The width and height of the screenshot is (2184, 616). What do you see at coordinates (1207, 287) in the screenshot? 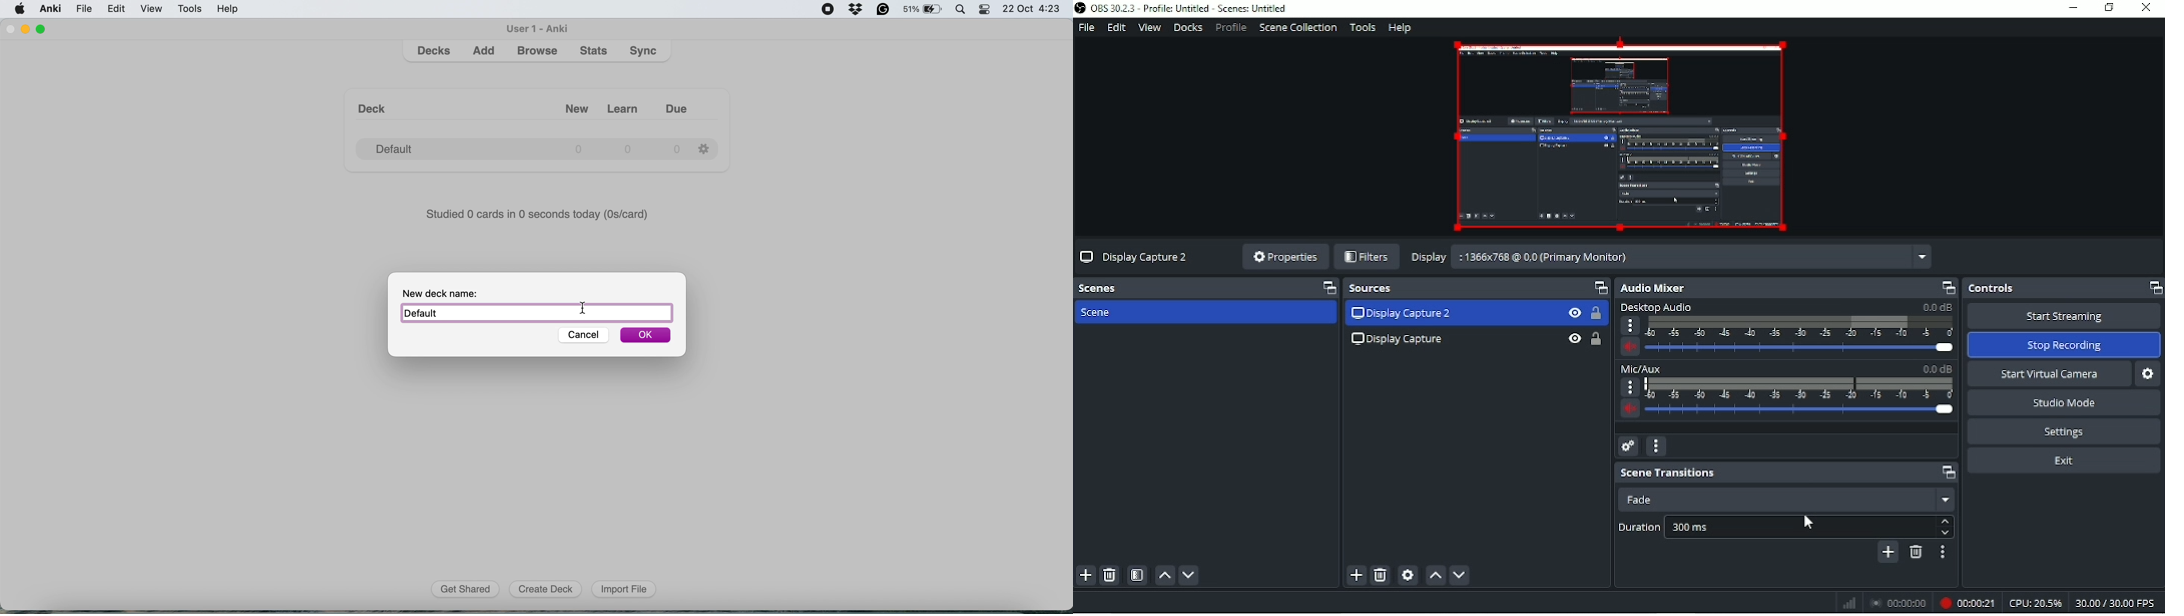
I see `Scenes` at bounding box center [1207, 287].